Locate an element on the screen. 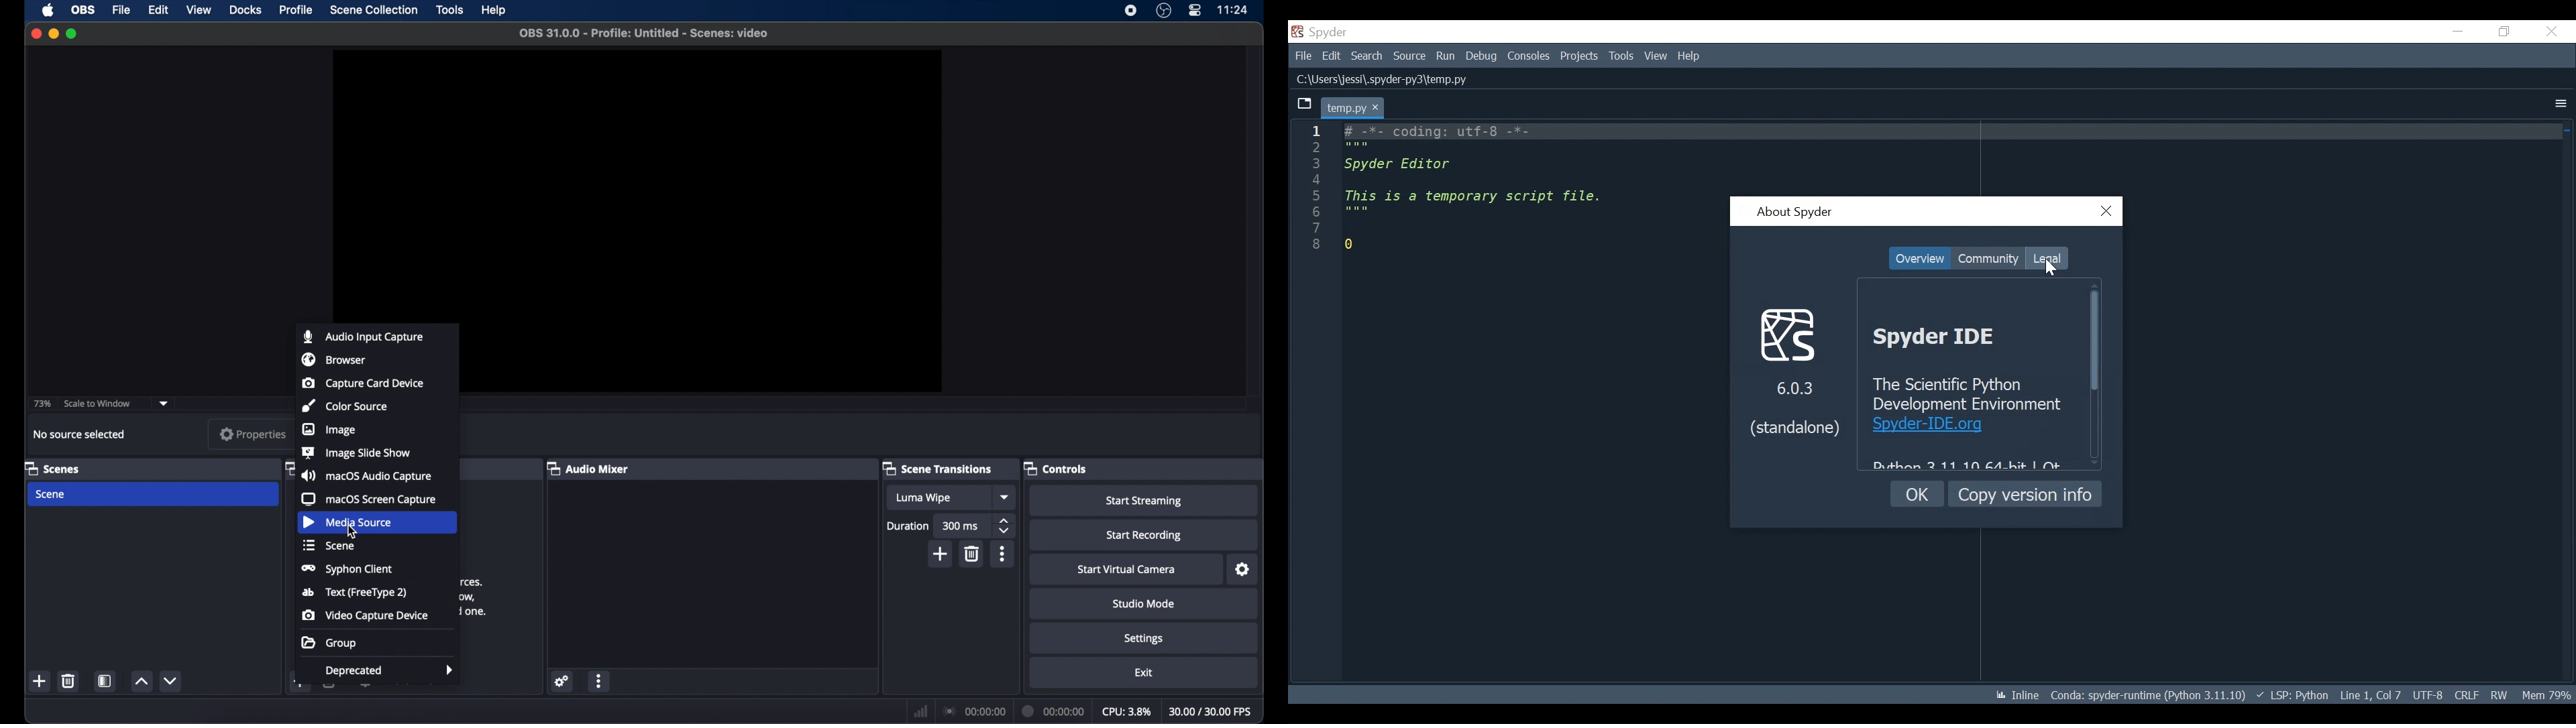 The height and width of the screenshot is (728, 2576). Cursor is located at coordinates (2050, 266).